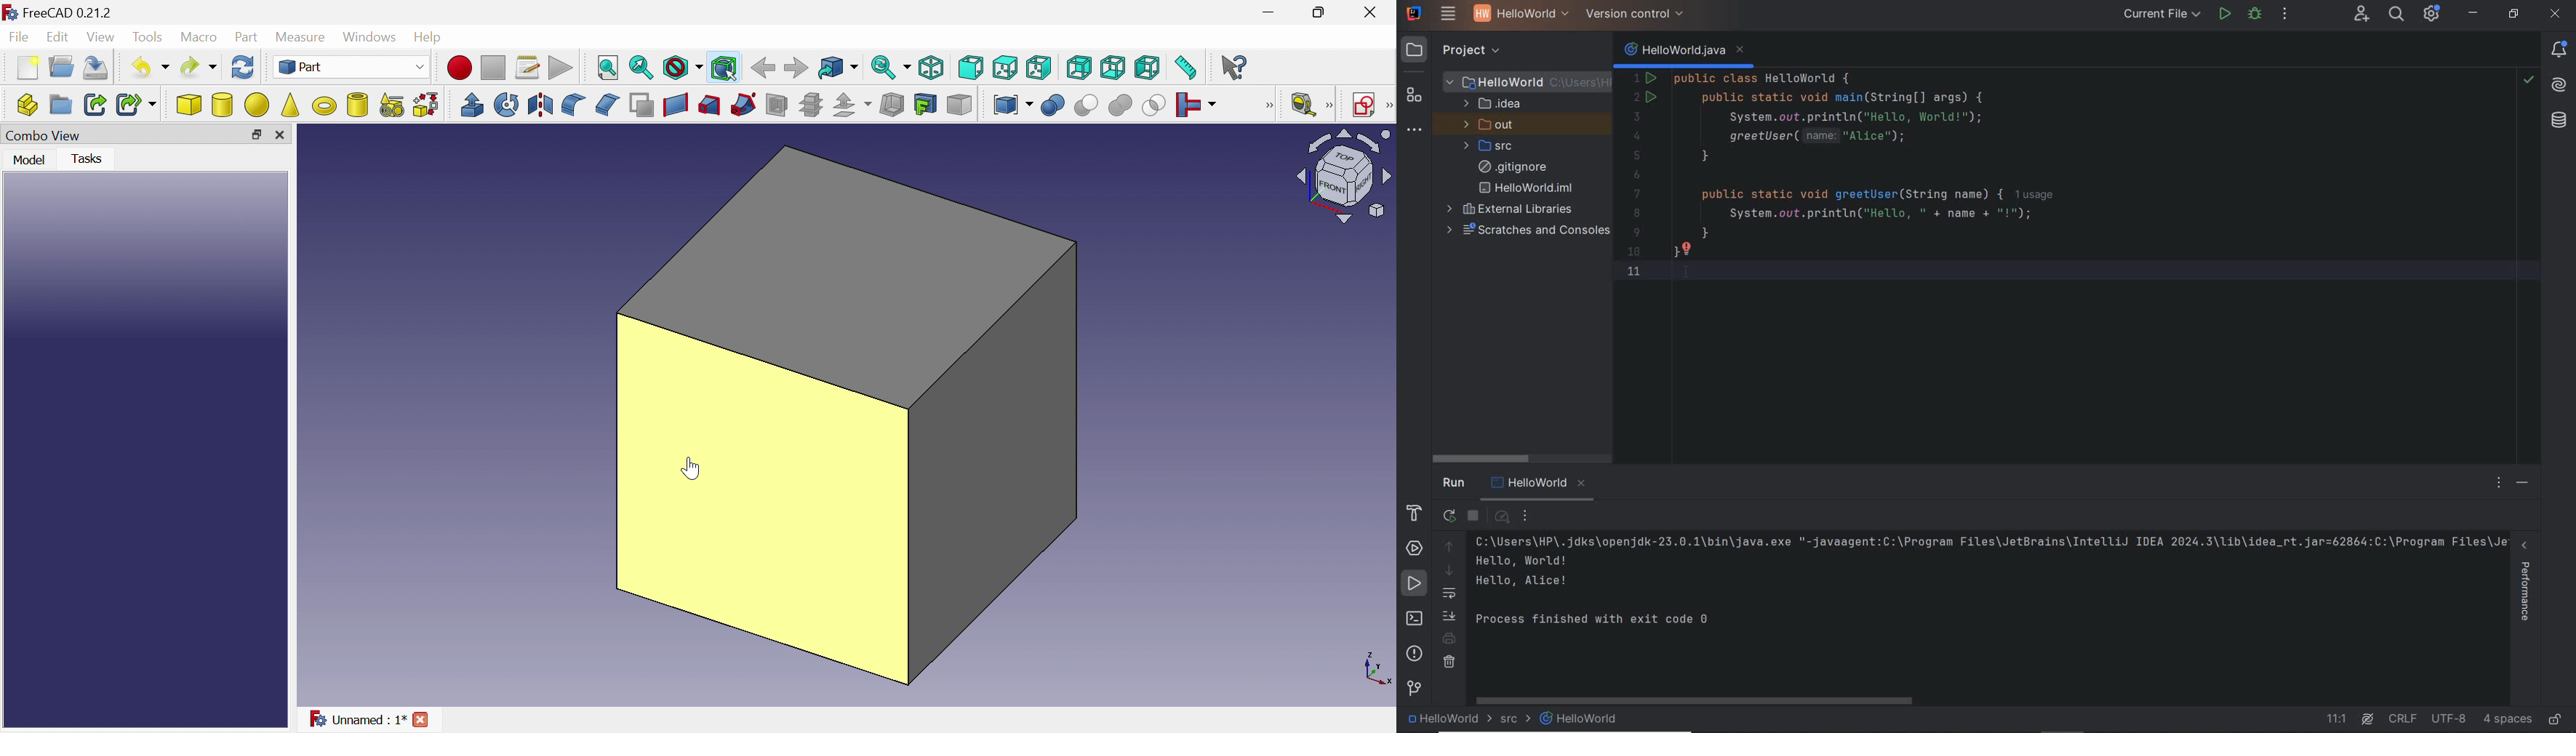  Describe the element at coordinates (852, 105) in the screenshot. I see `Offset:` at that location.